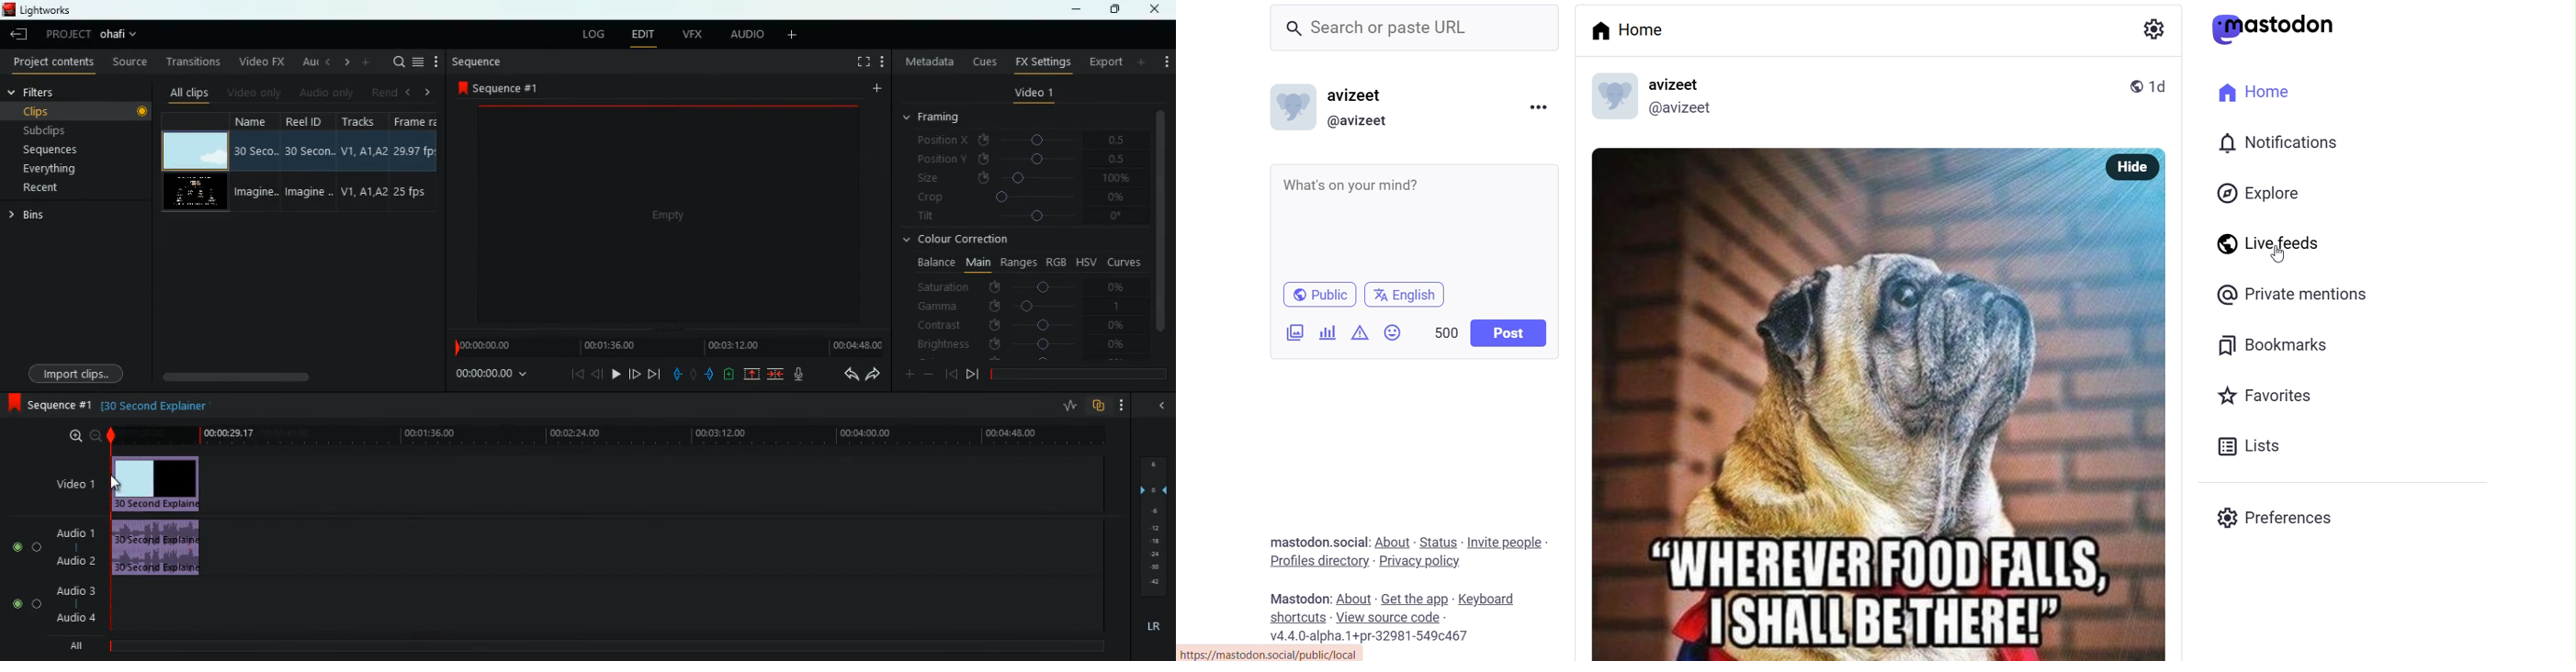  Describe the element at coordinates (1391, 541) in the screenshot. I see `about` at that location.